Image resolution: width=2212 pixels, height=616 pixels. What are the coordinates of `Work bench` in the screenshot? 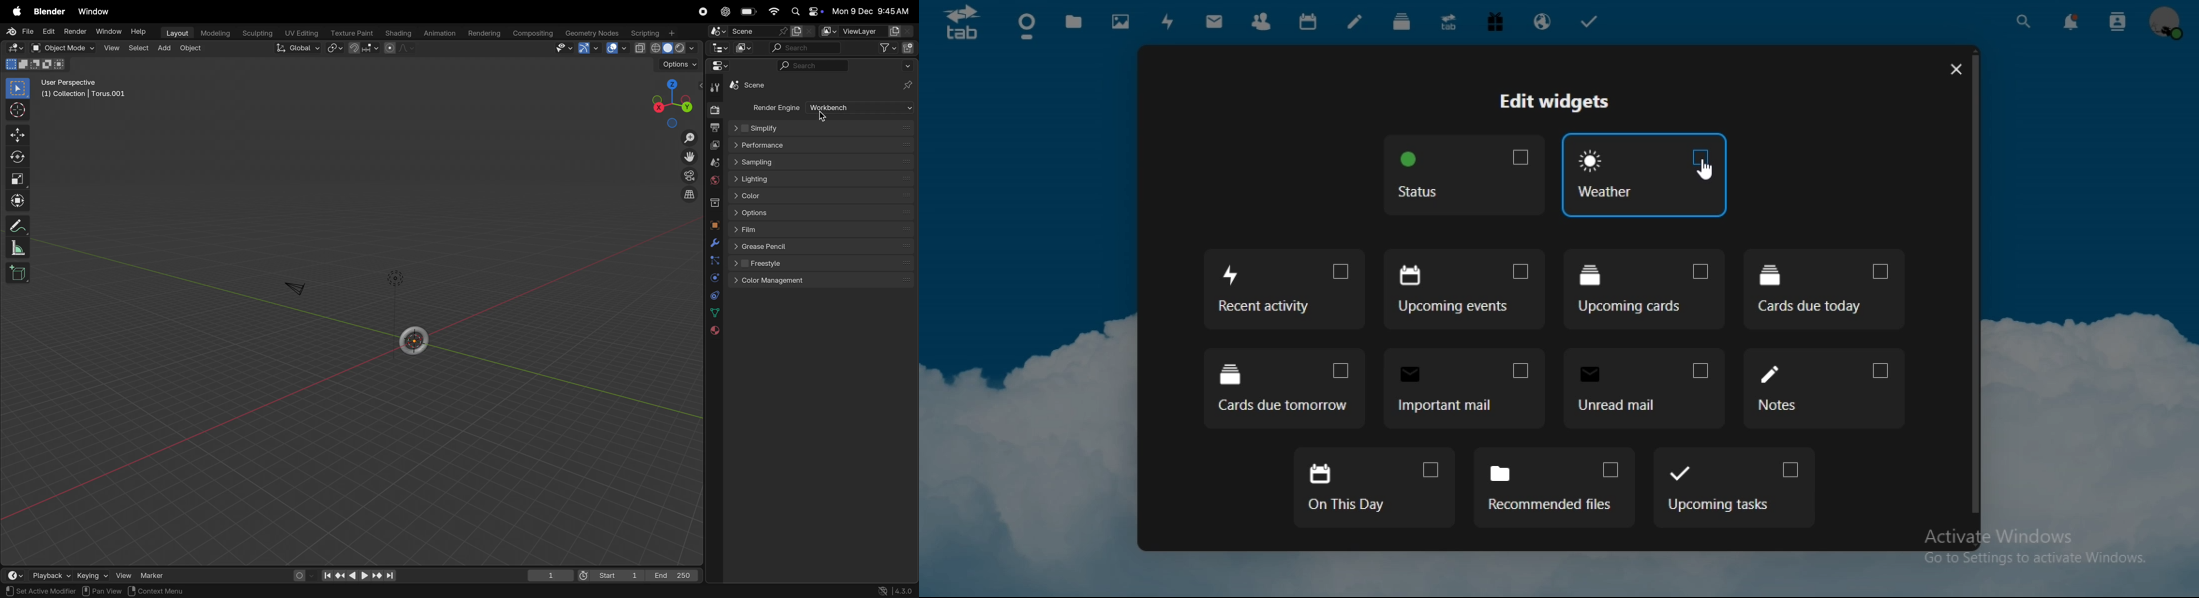 It's located at (861, 108).